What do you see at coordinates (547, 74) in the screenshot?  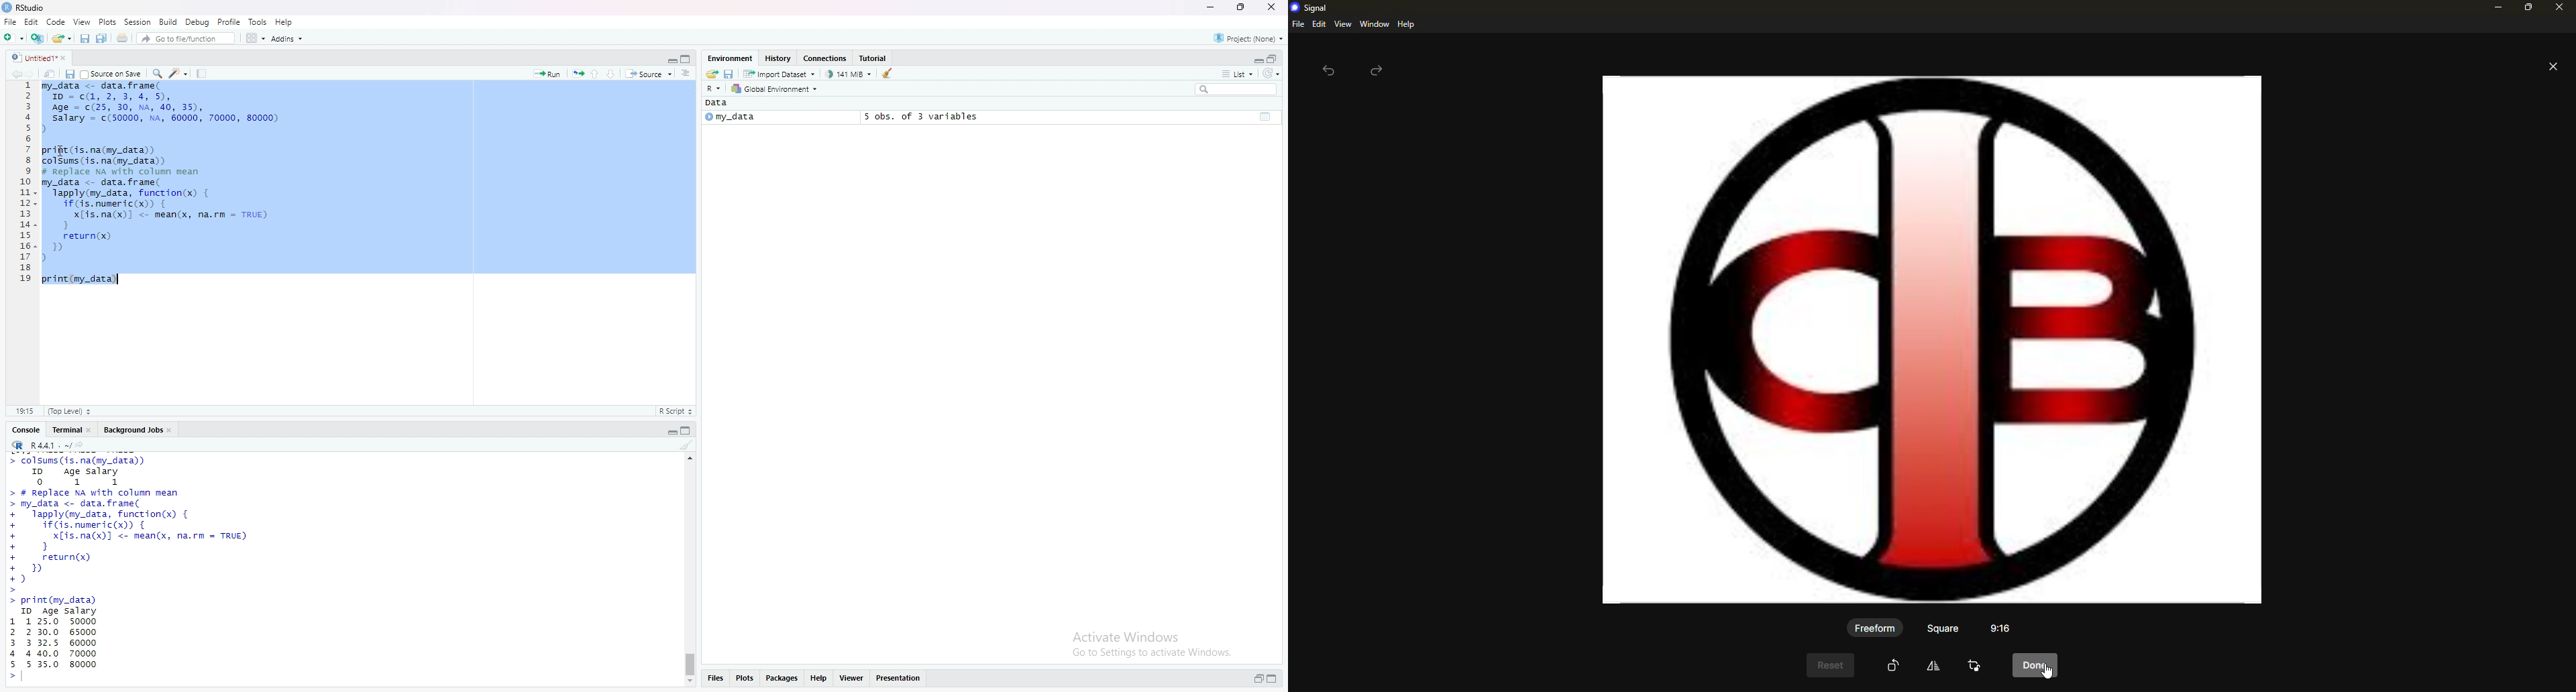 I see `run` at bounding box center [547, 74].